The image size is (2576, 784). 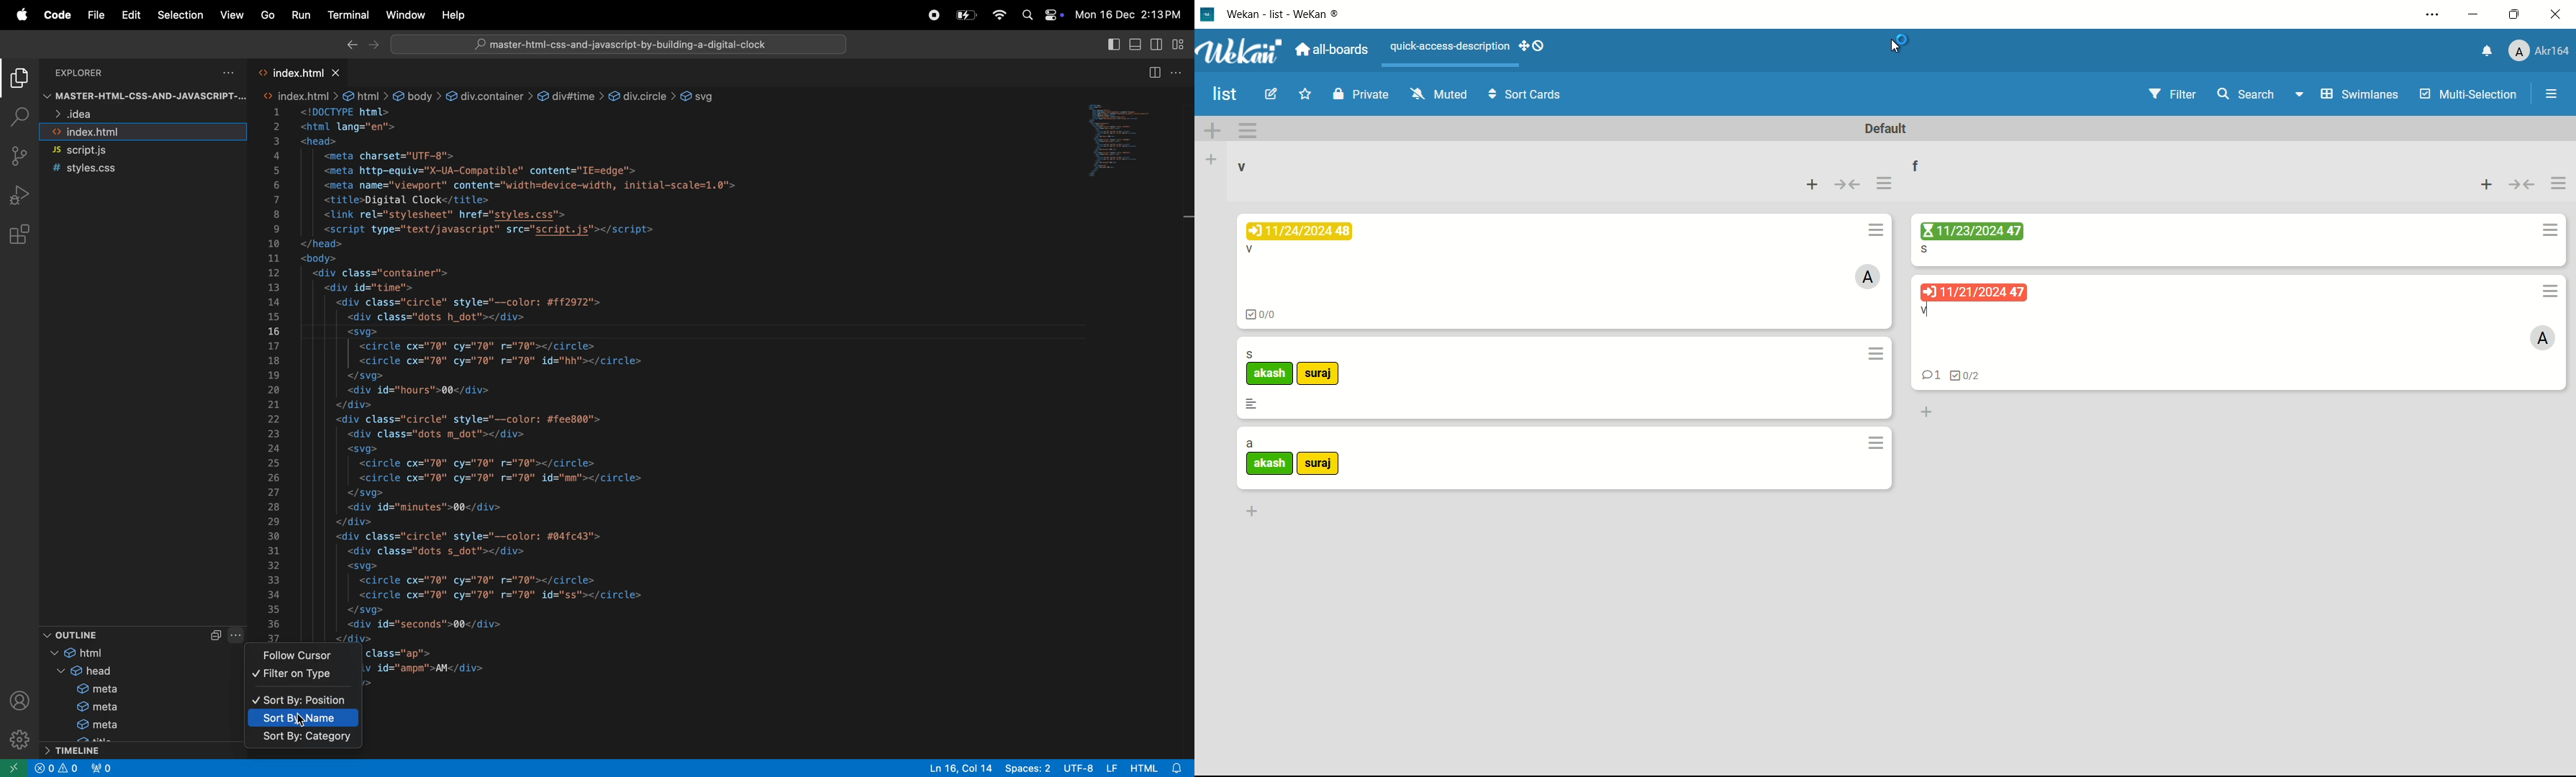 I want to click on close, so click(x=43, y=768).